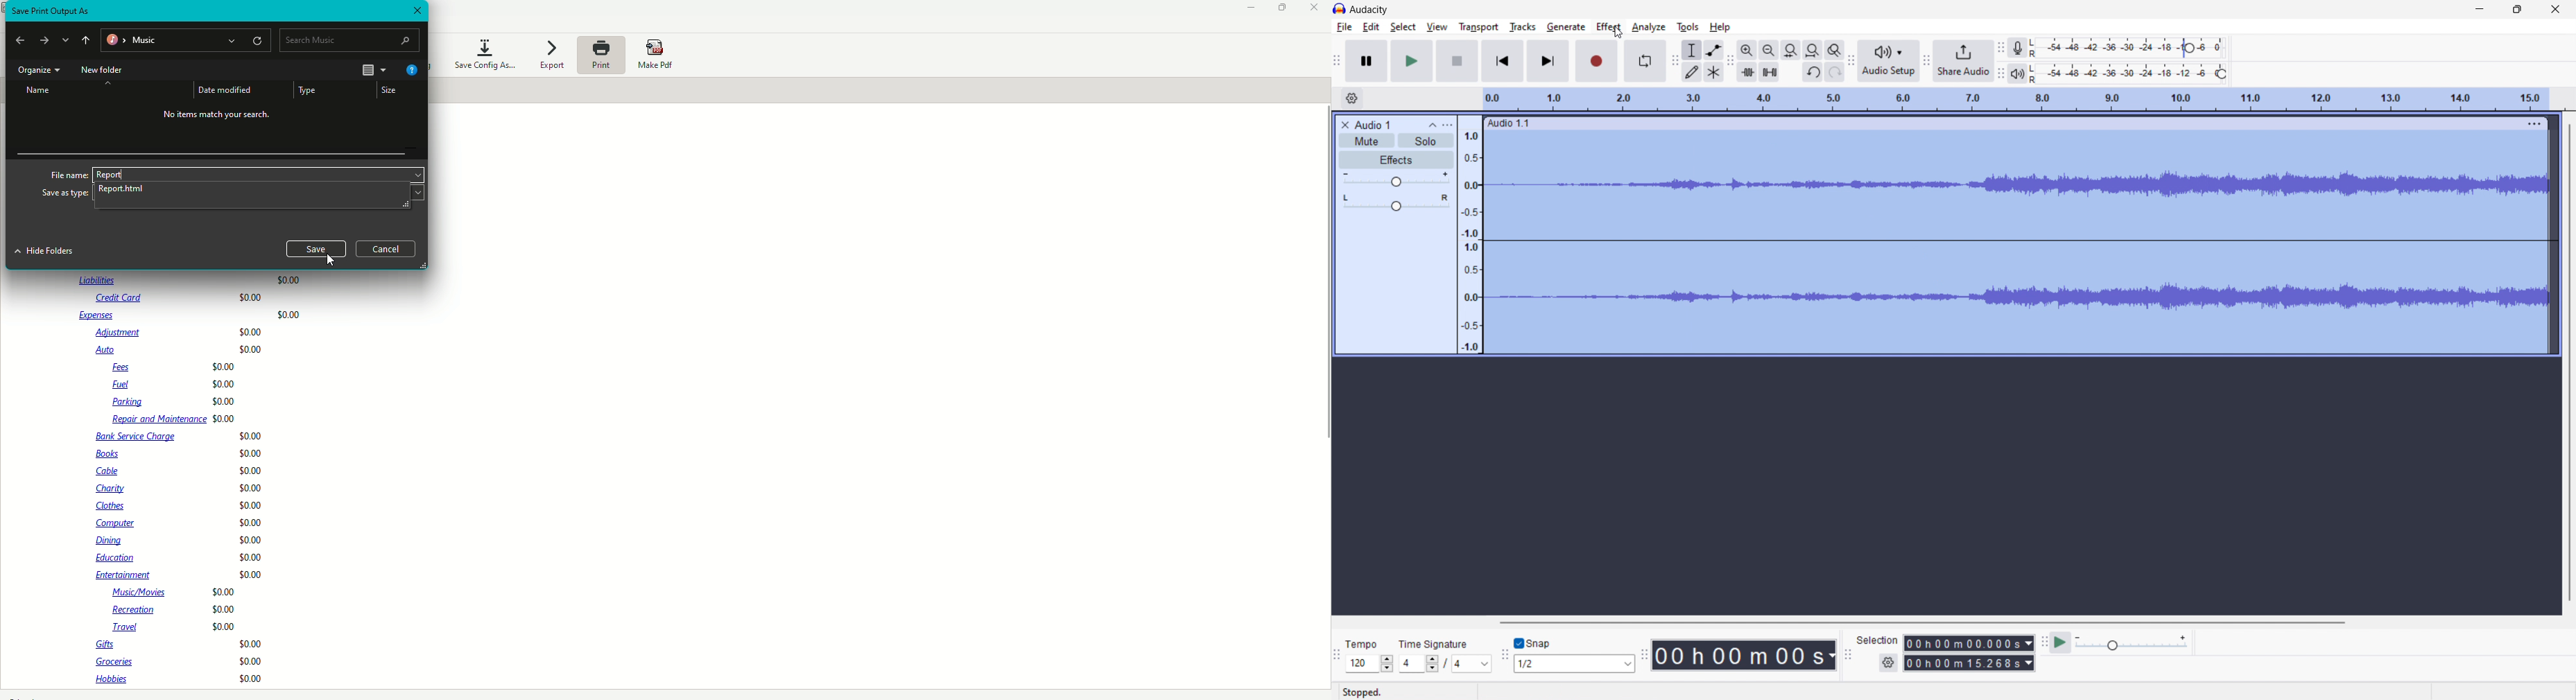 This screenshot has height=700, width=2576. What do you see at coordinates (67, 173) in the screenshot?
I see `File Name` at bounding box center [67, 173].